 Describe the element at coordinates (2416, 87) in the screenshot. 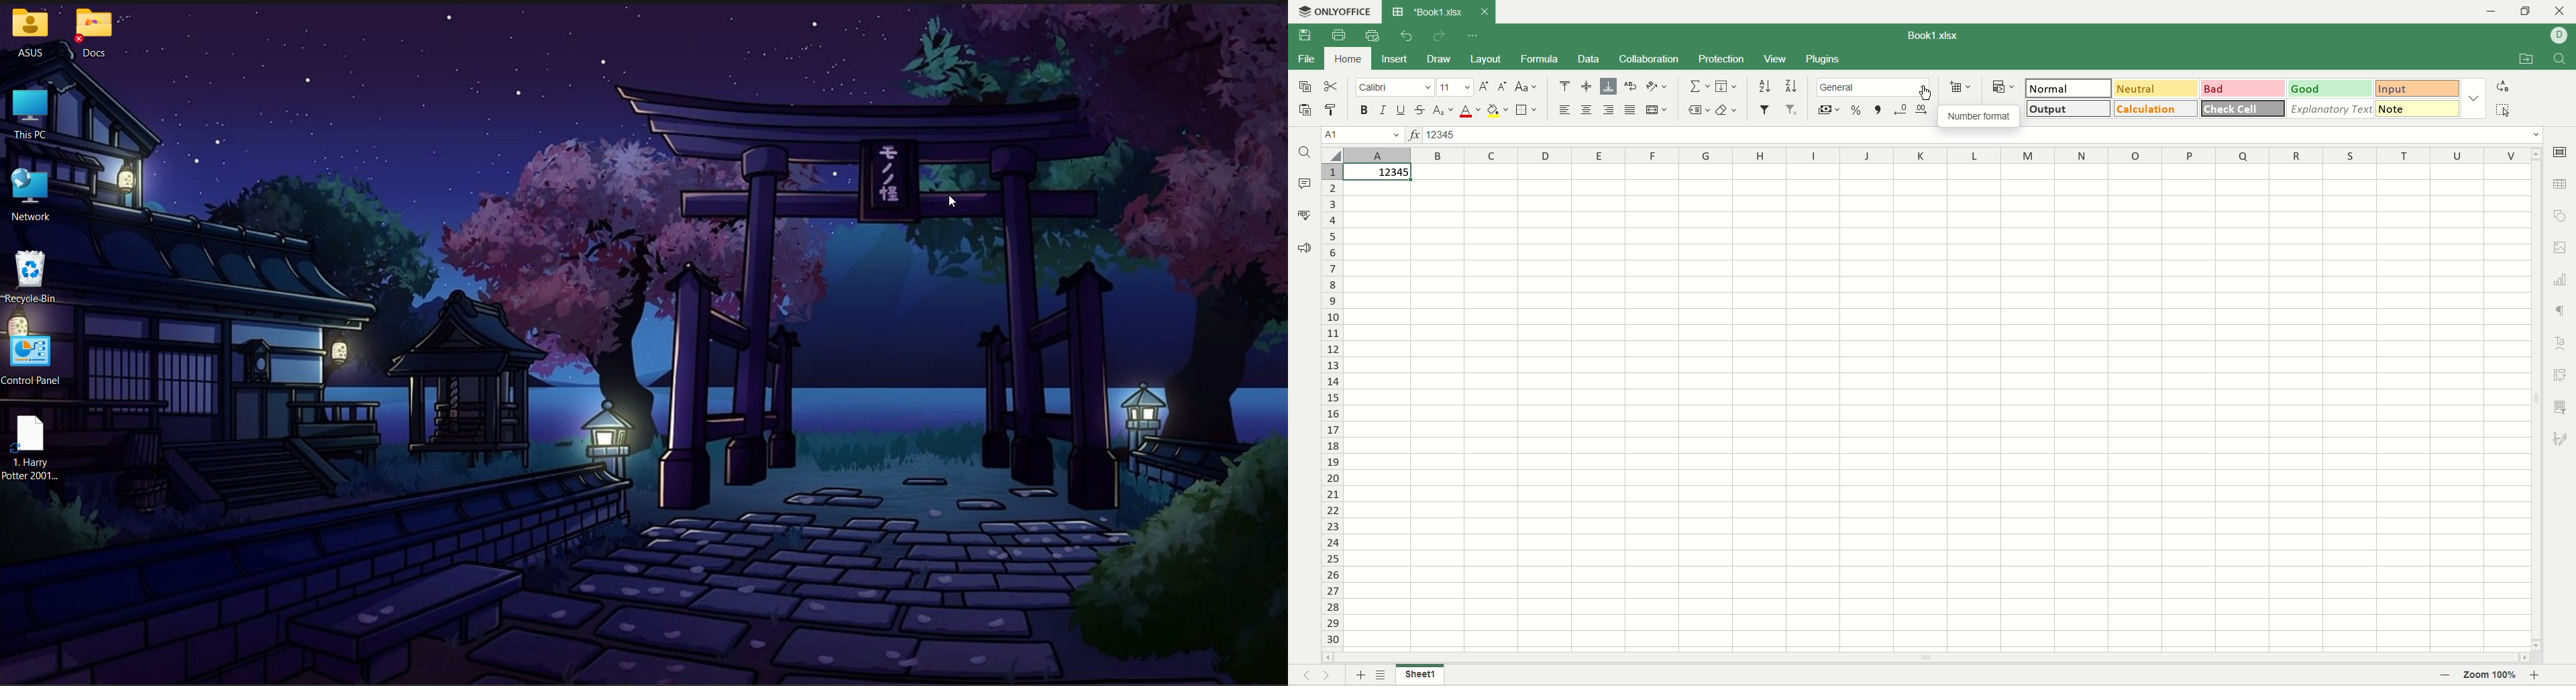

I see `input` at that location.